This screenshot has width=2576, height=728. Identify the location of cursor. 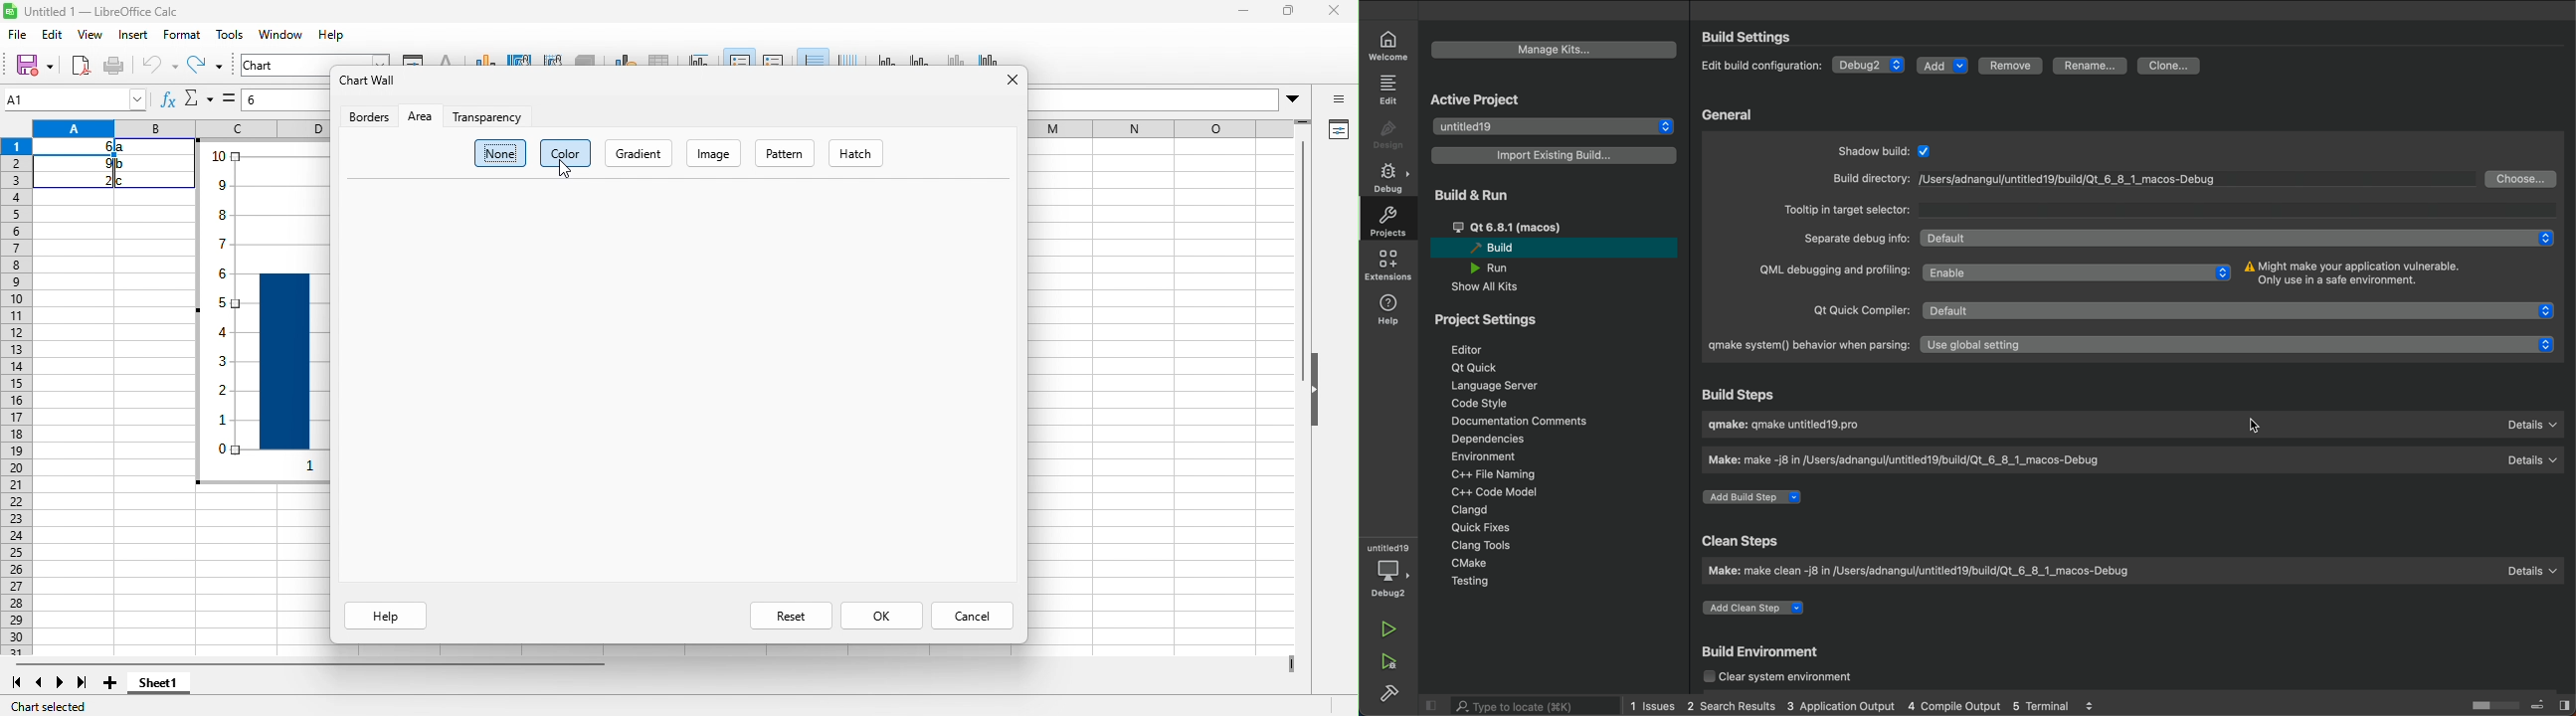
(2251, 426).